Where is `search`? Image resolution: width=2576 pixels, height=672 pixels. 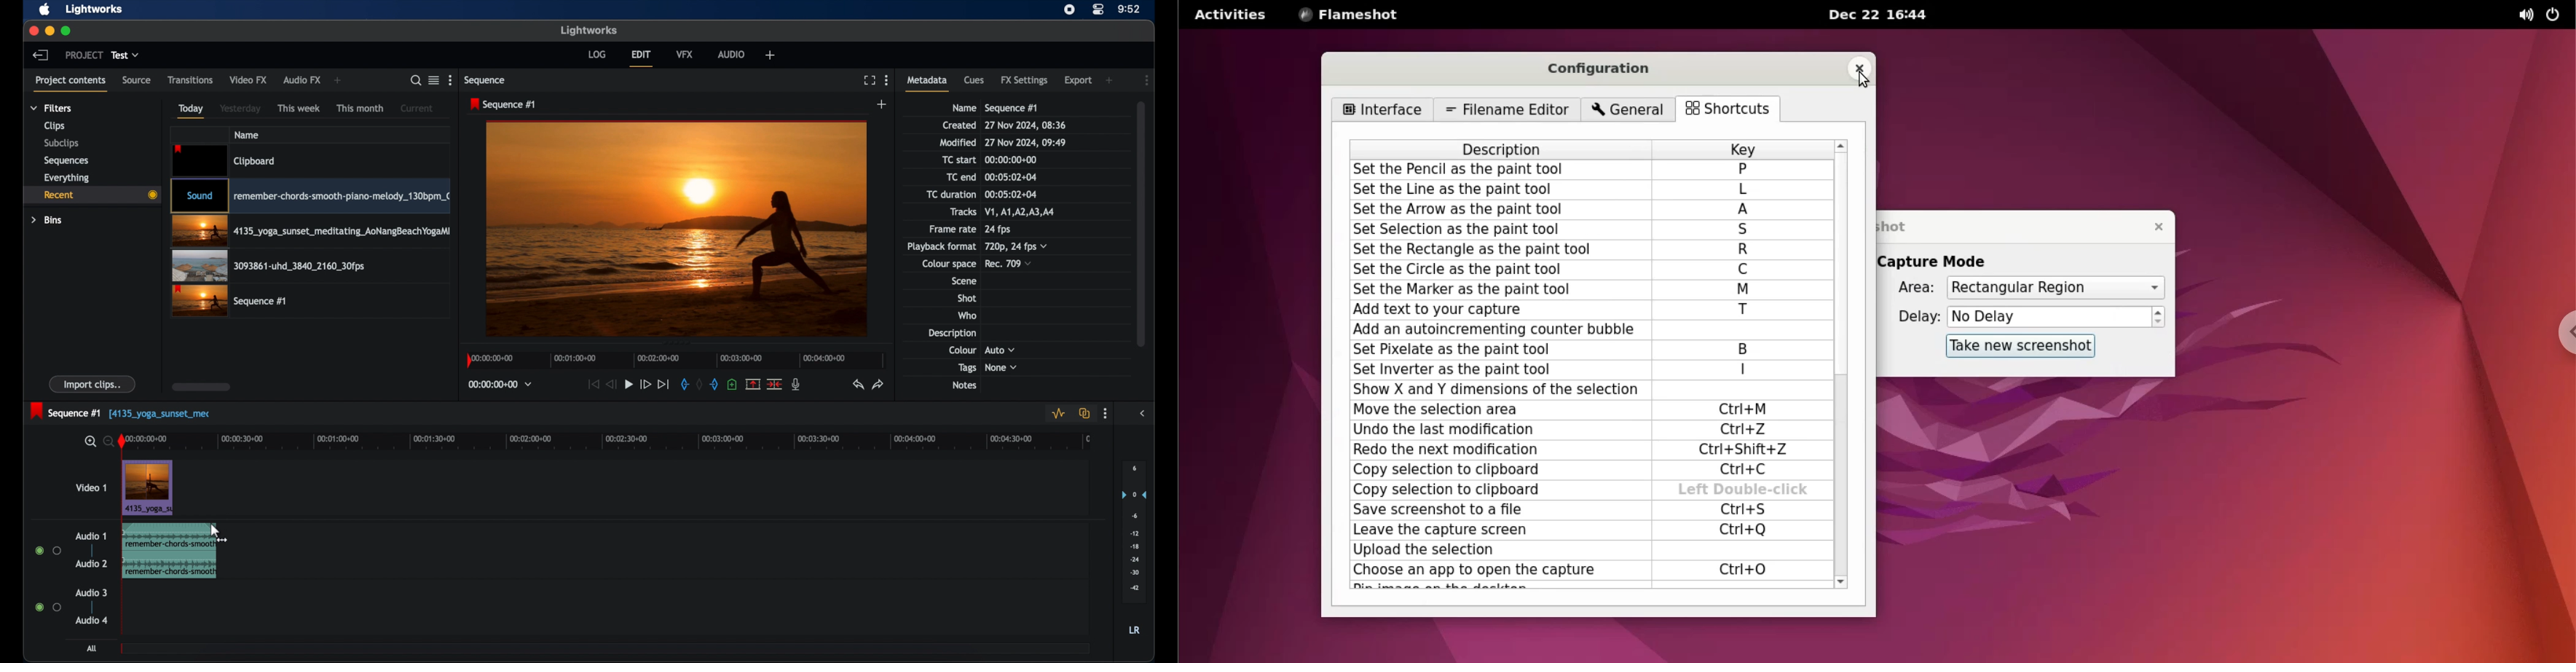
search is located at coordinates (415, 80).